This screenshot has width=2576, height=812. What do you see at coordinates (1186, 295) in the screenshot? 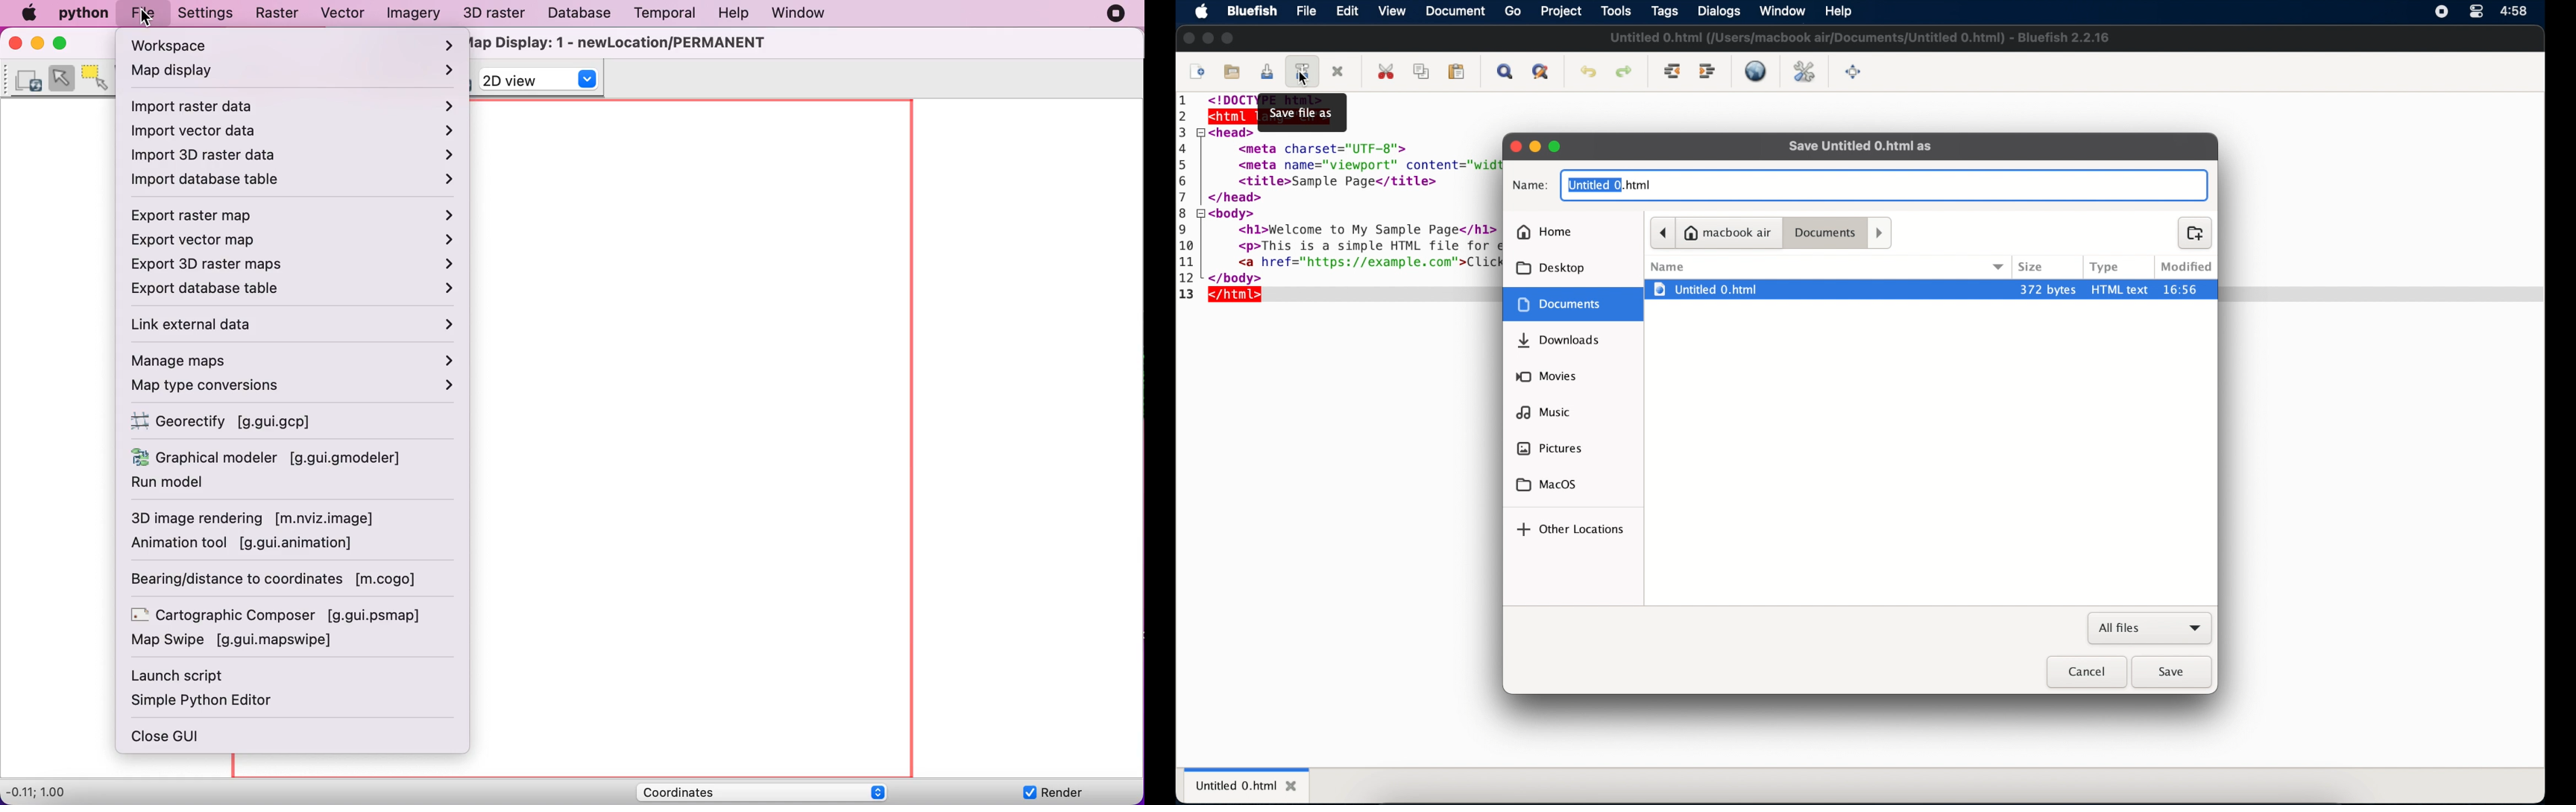
I see `13` at bounding box center [1186, 295].